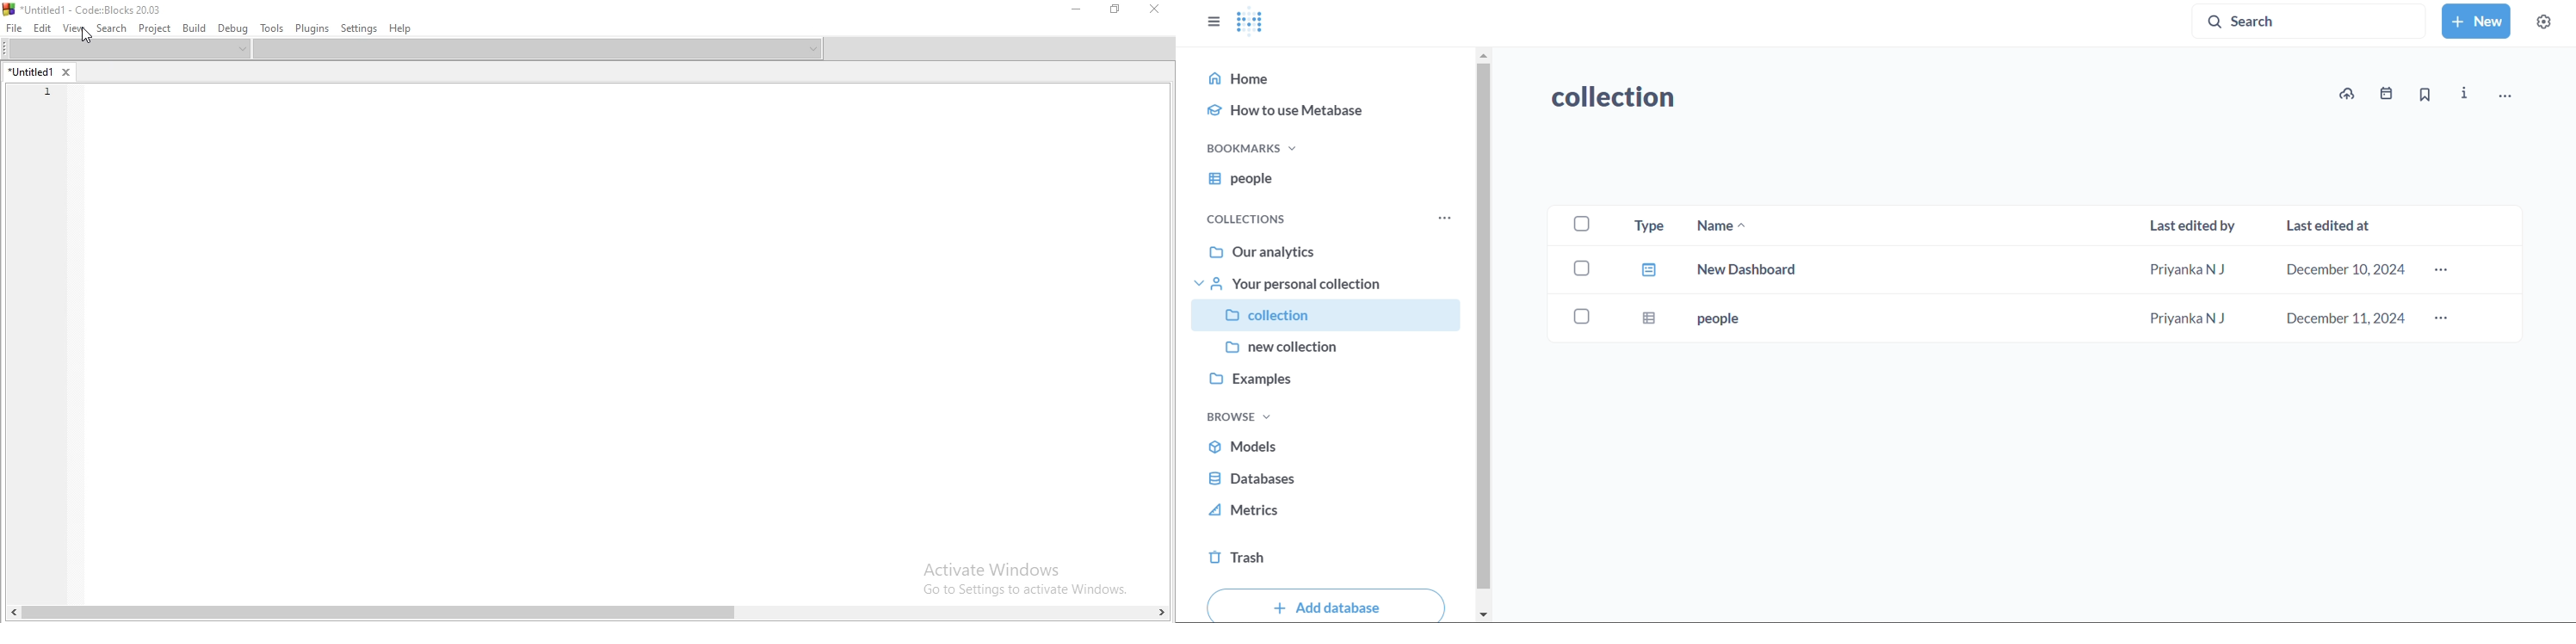 This screenshot has width=2576, height=644. I want to click on new dashboard, so click(1752, 270).